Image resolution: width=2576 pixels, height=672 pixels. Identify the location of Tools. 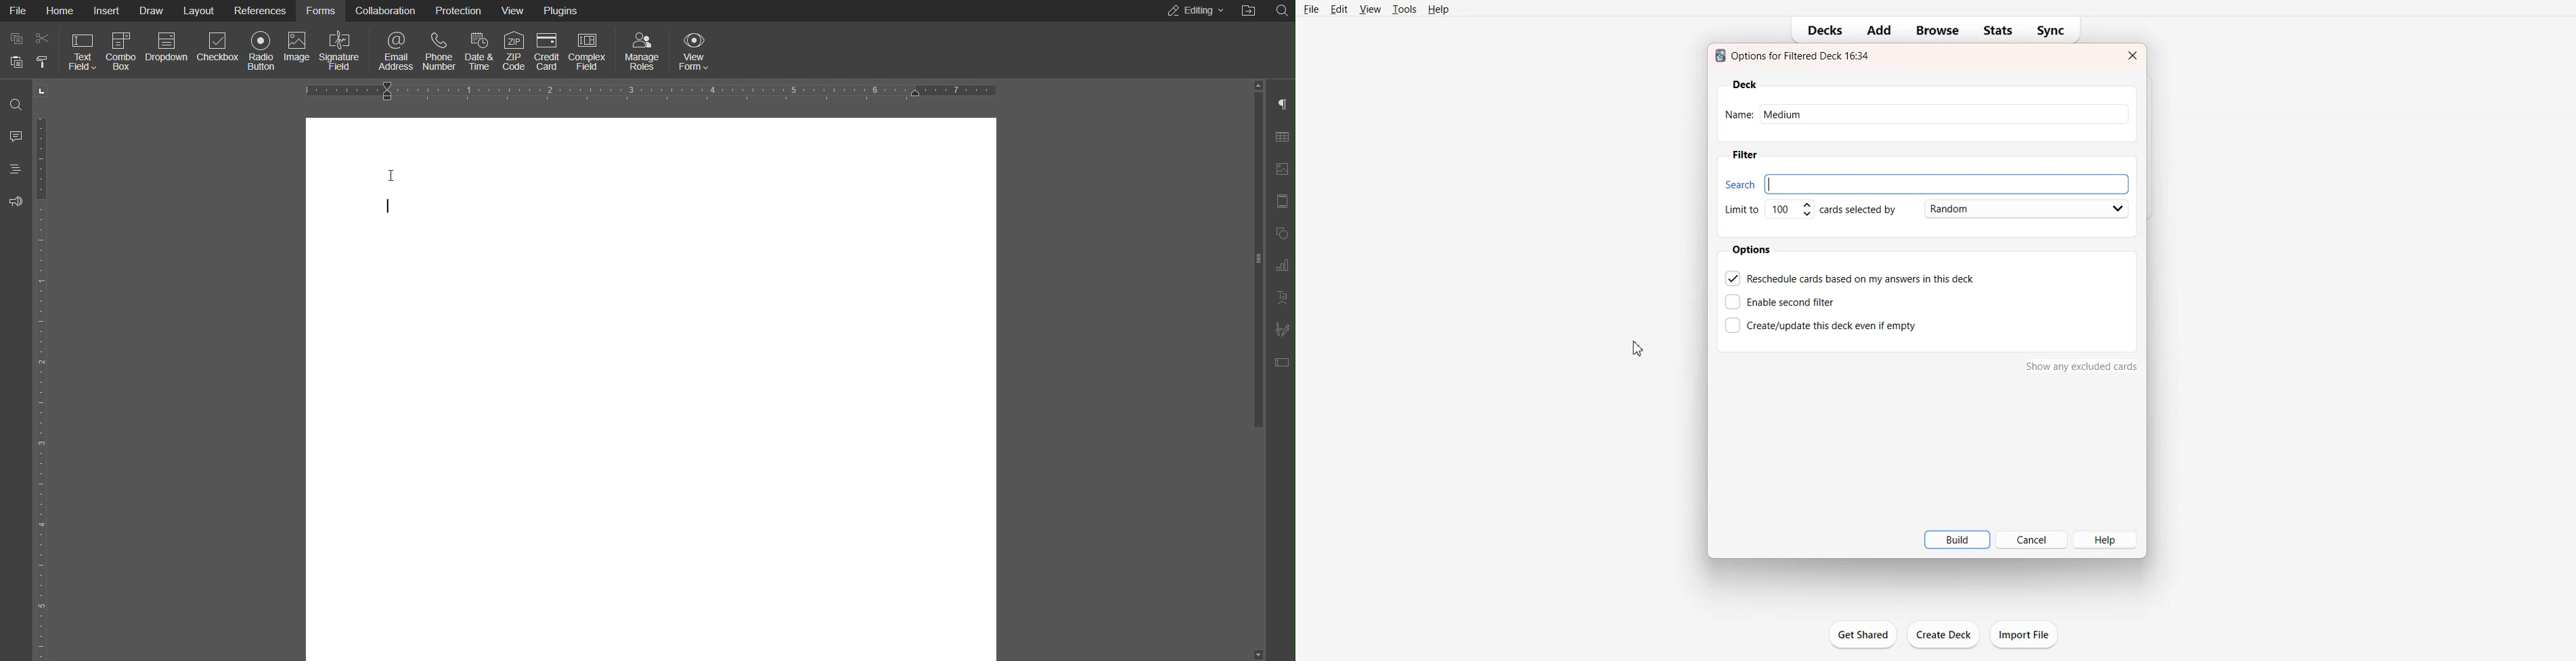
(1404, 9).